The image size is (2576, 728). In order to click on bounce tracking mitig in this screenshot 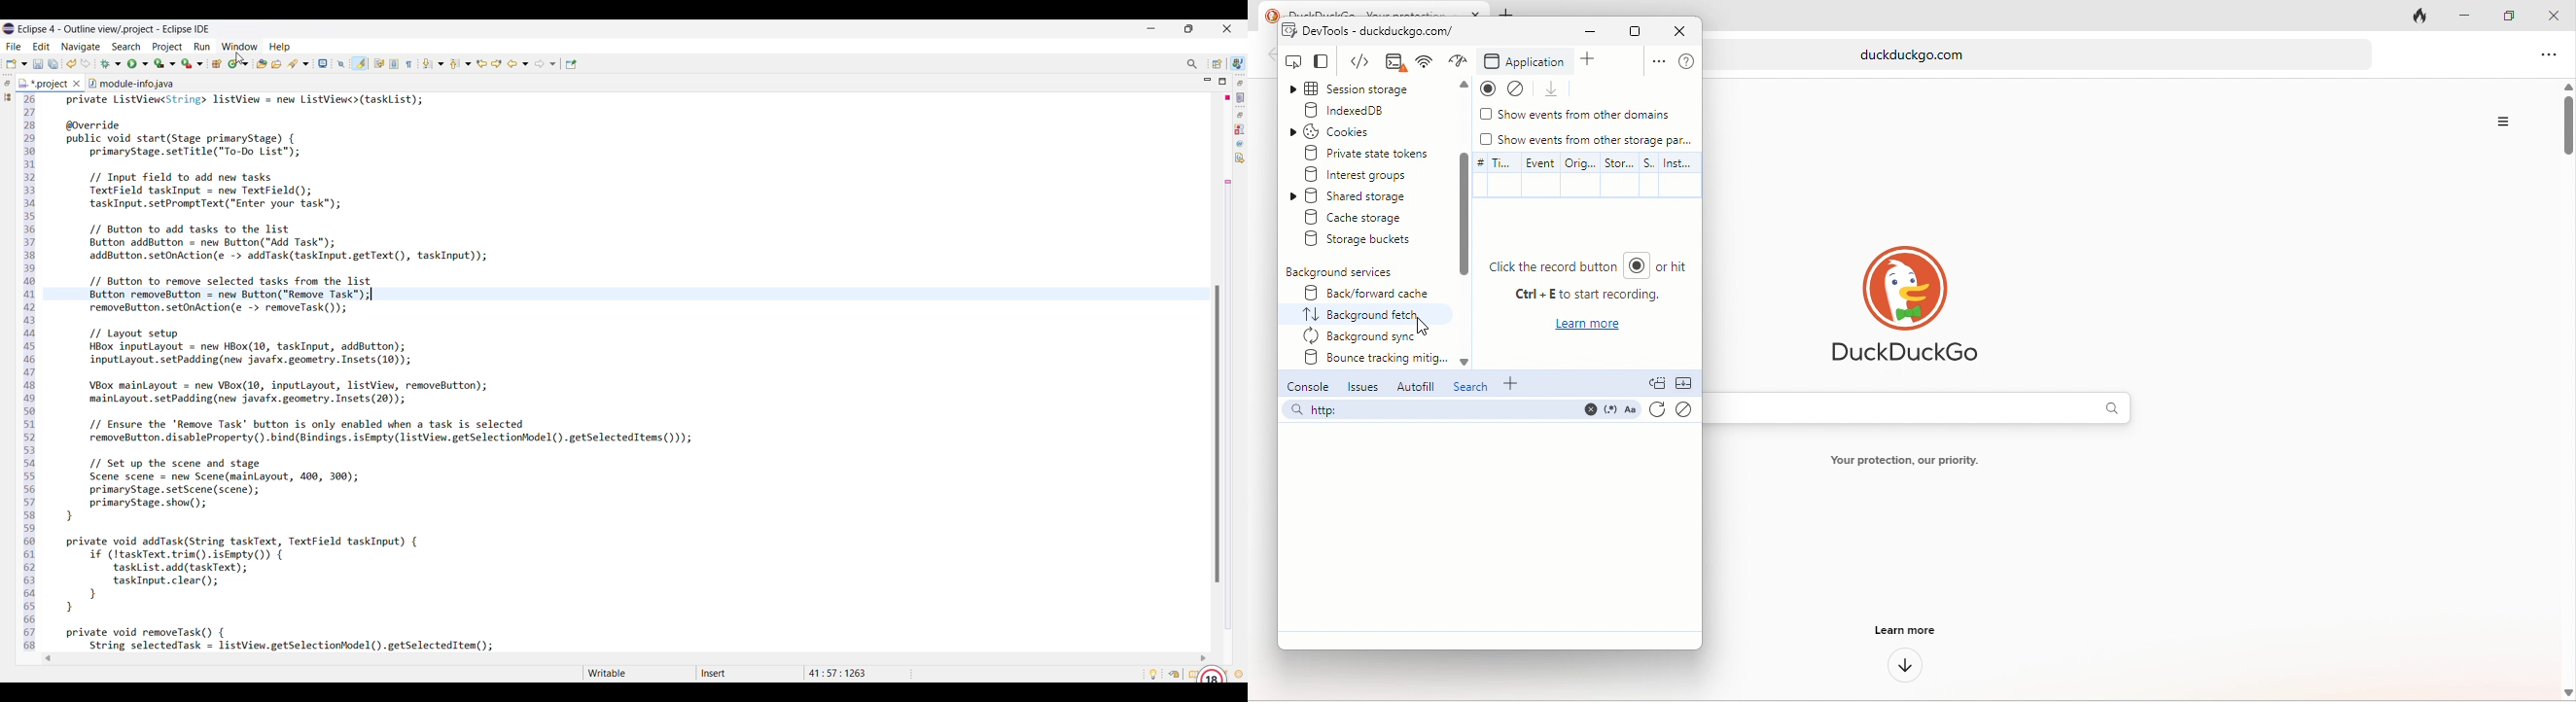, I will do `click(1372, 361)`.